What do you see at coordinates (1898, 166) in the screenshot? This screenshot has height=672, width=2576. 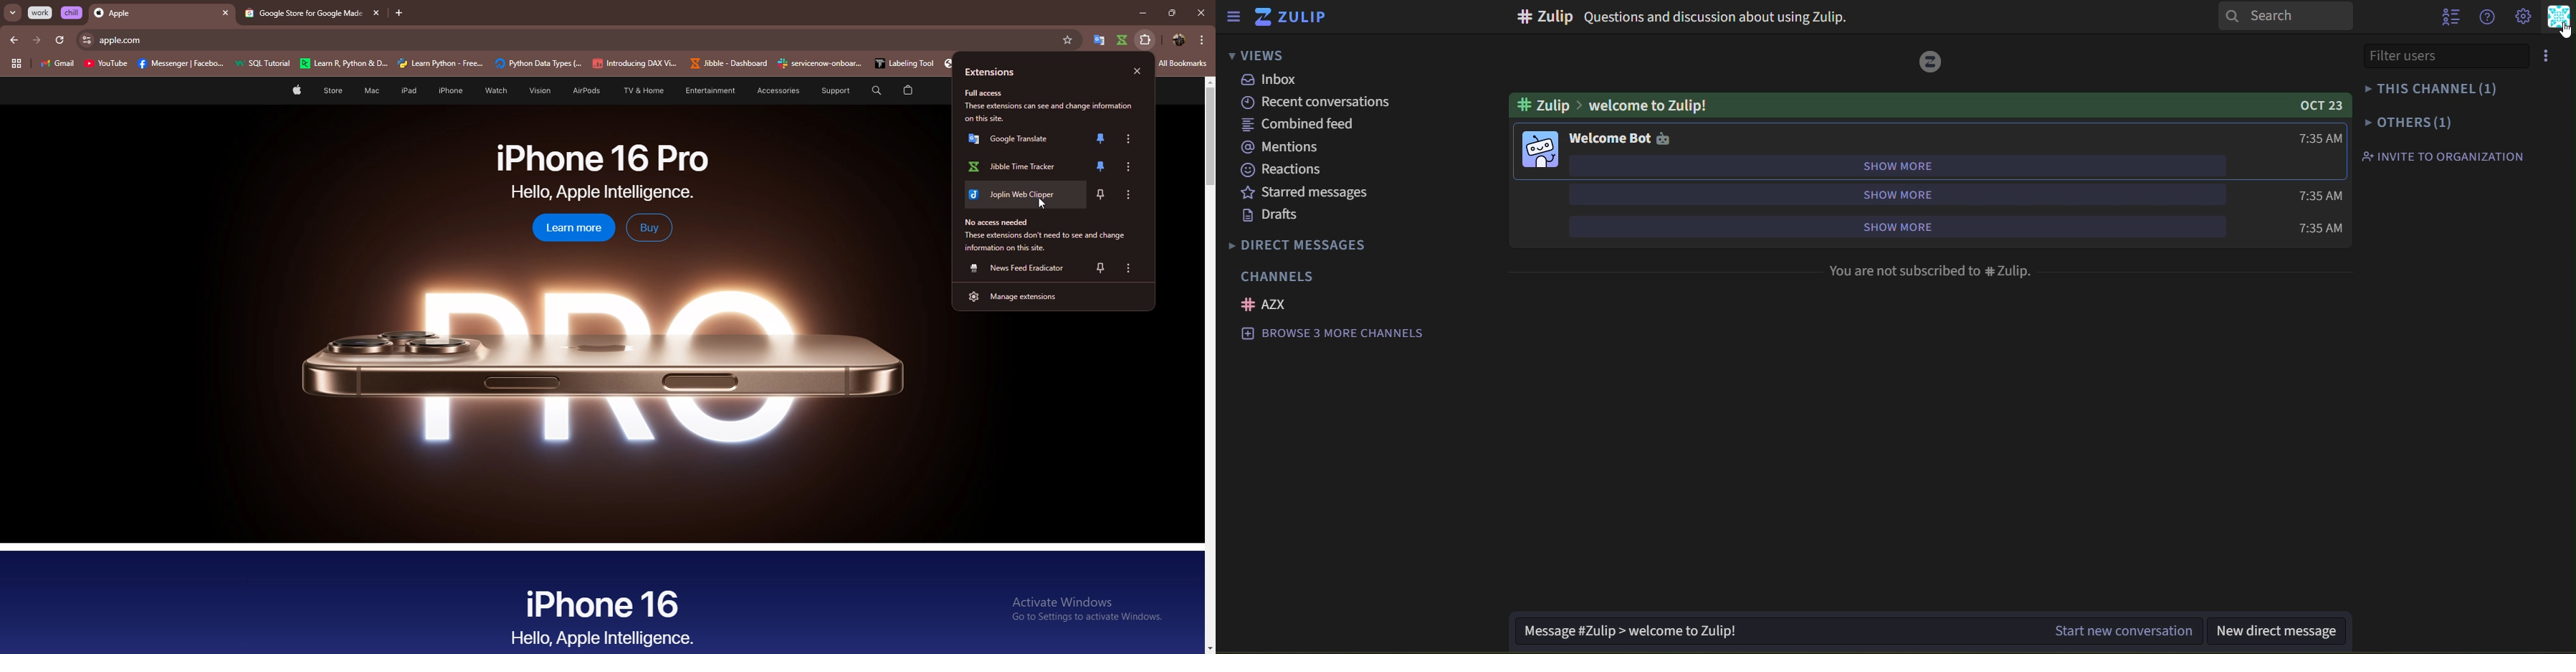 I see `show more` at bounding box center [1898, 166].